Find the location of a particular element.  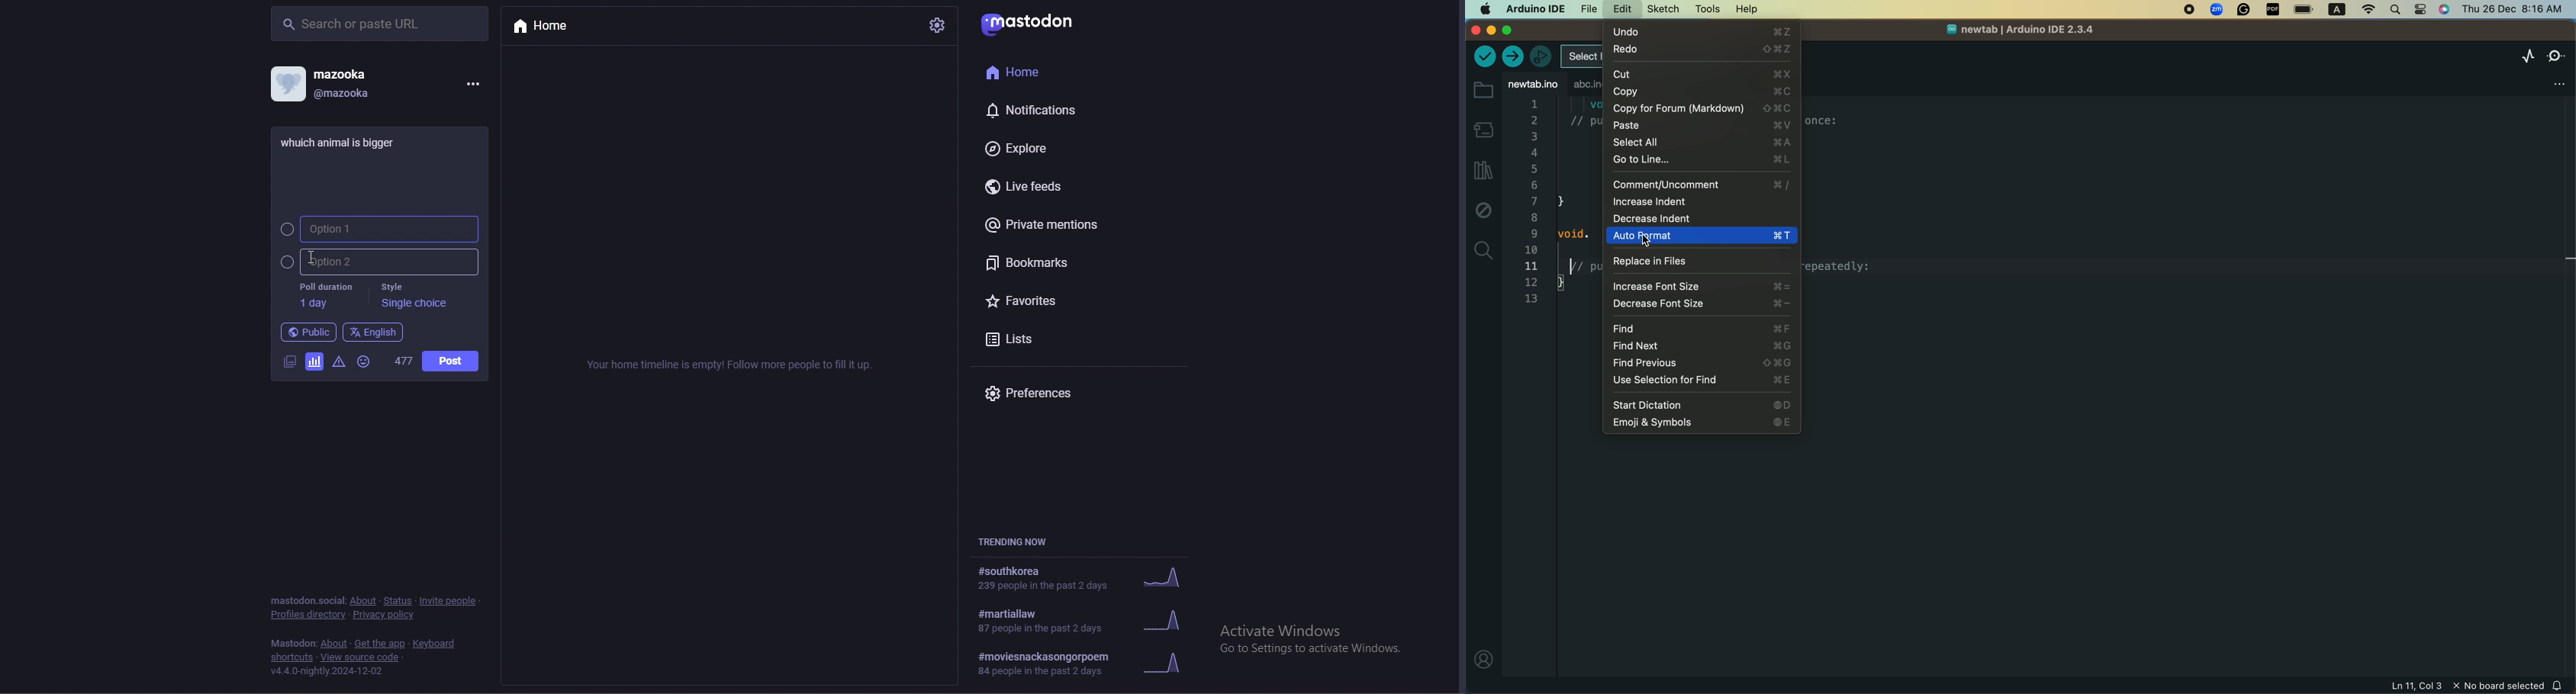

menu is located at coordinates (472, 82).